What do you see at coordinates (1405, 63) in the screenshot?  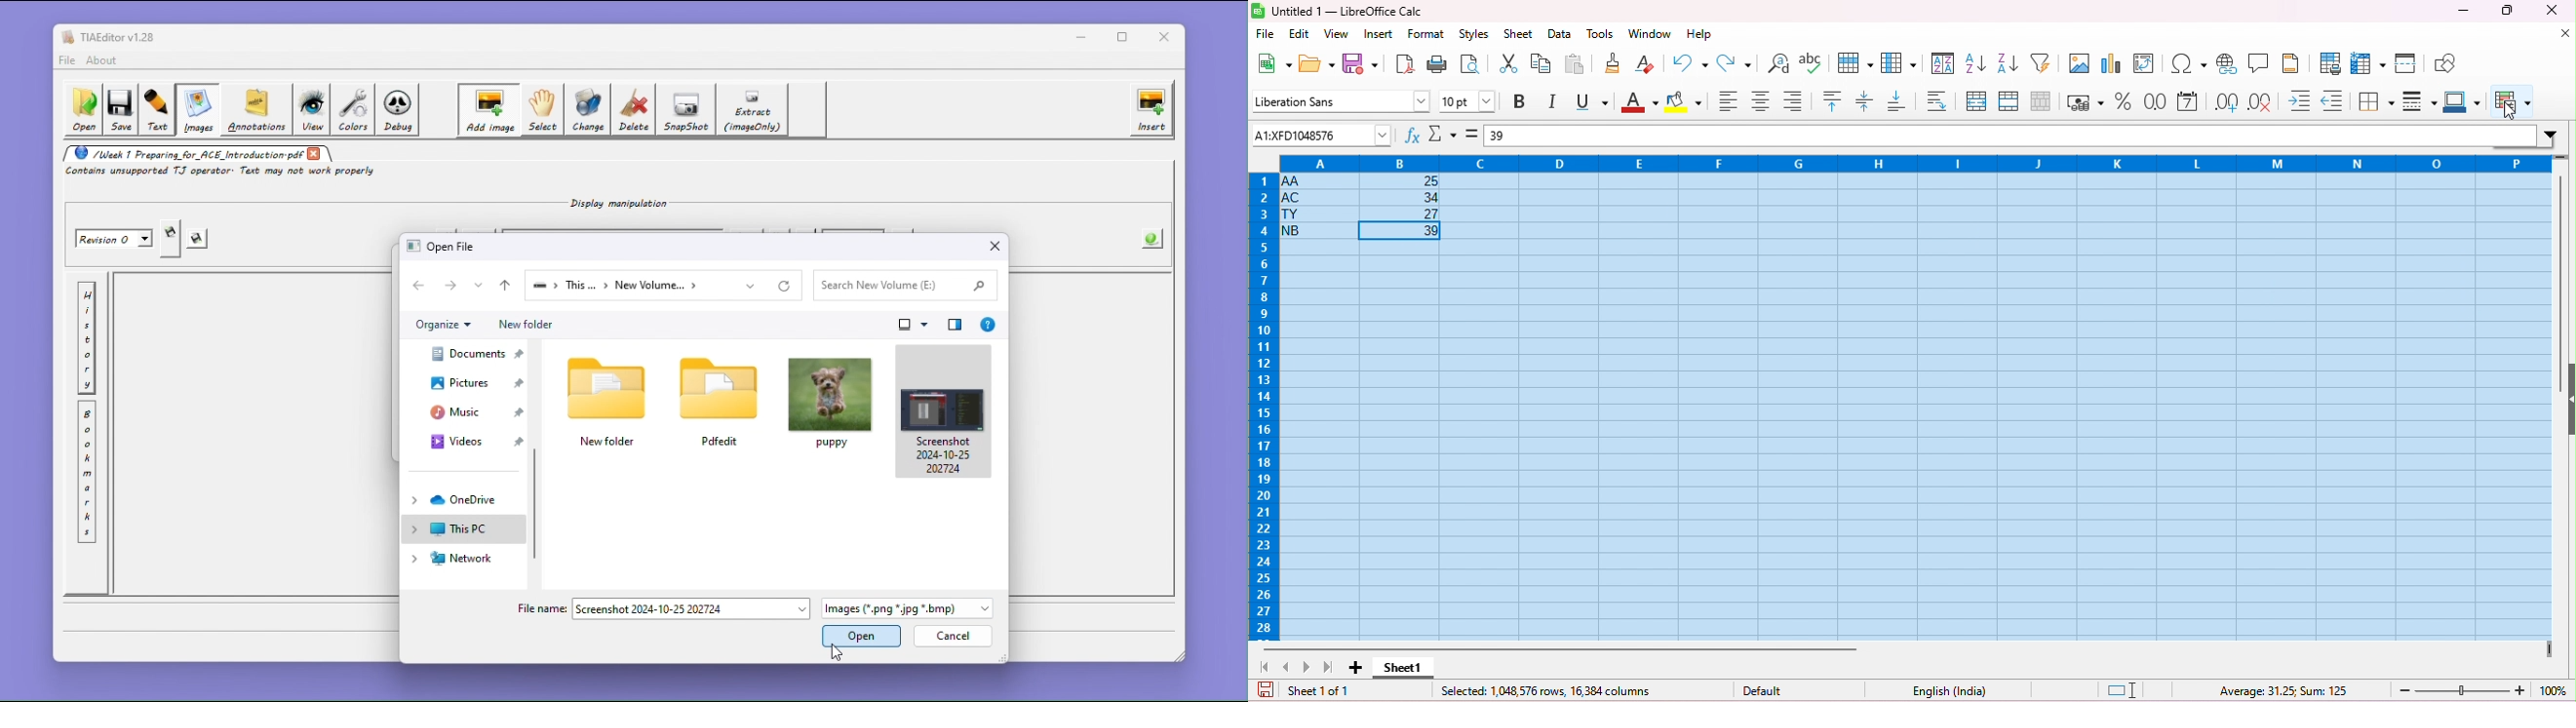 I see `export as pdf` at bounding box center [1405, 63].